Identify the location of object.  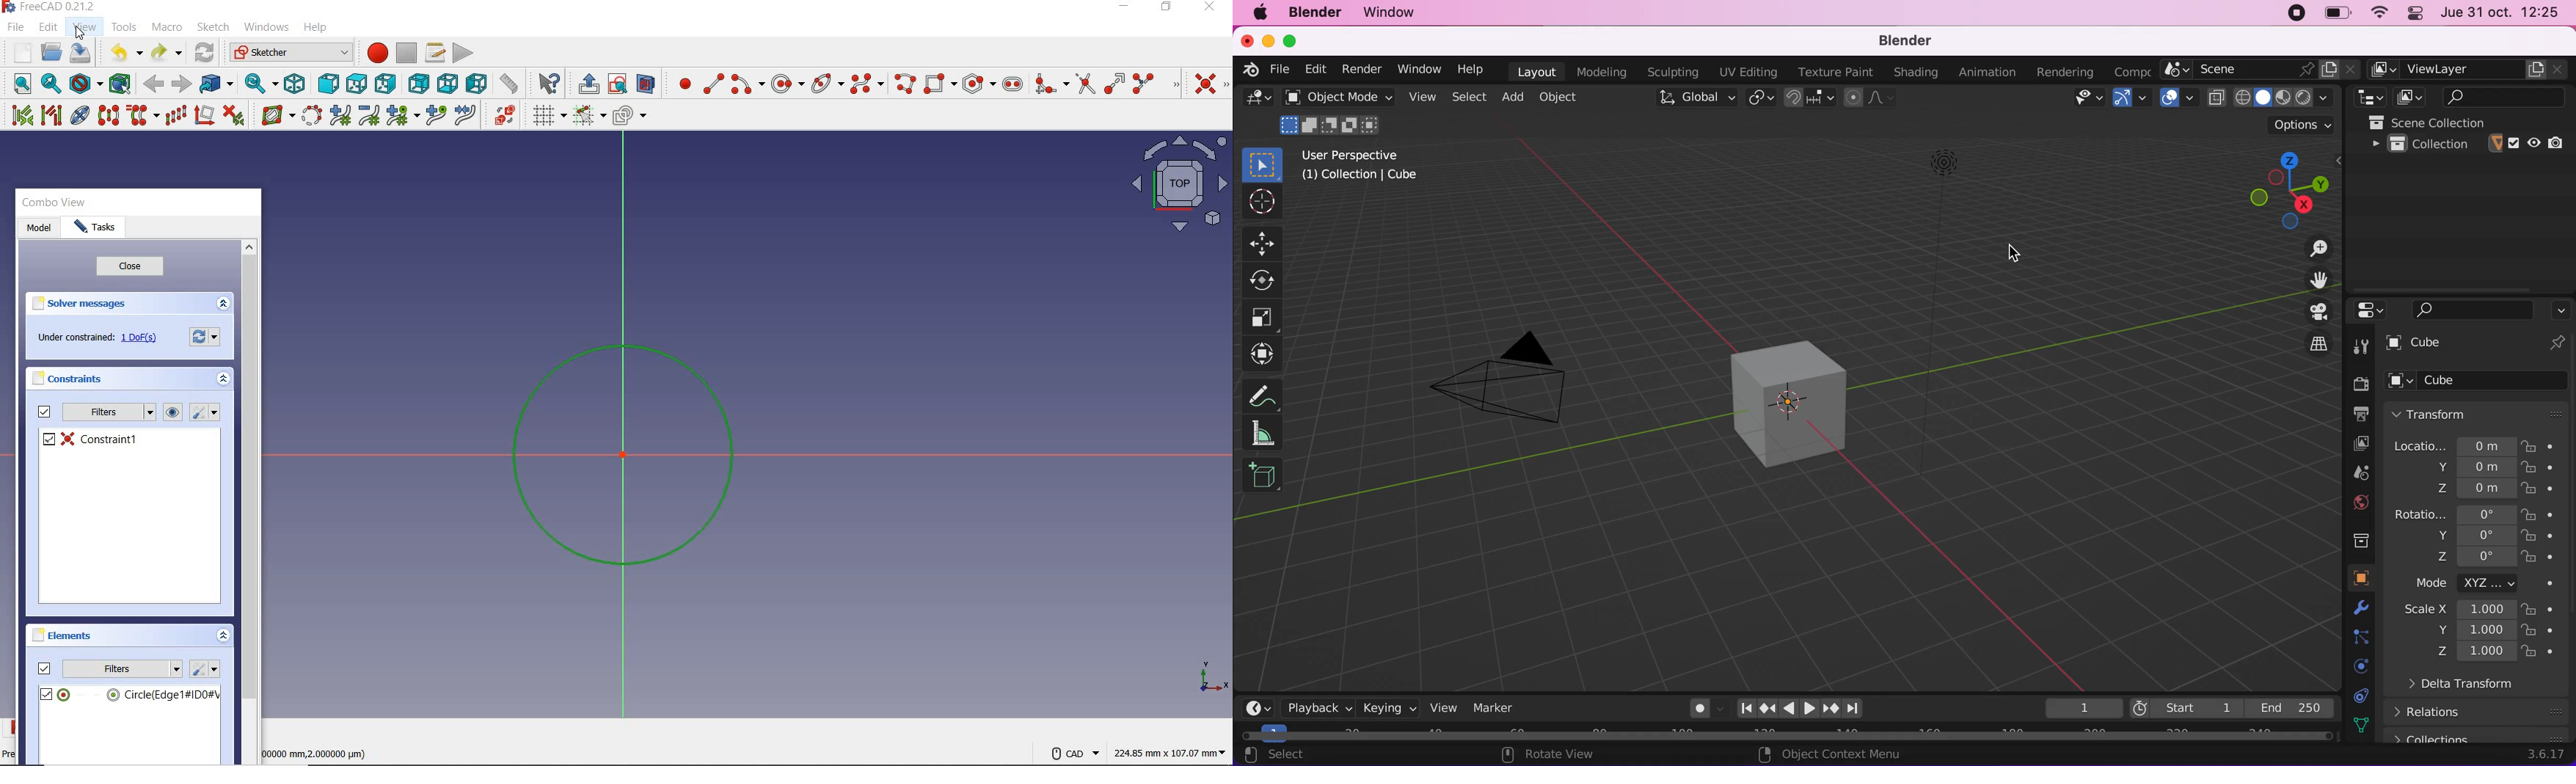
(1558, 98).